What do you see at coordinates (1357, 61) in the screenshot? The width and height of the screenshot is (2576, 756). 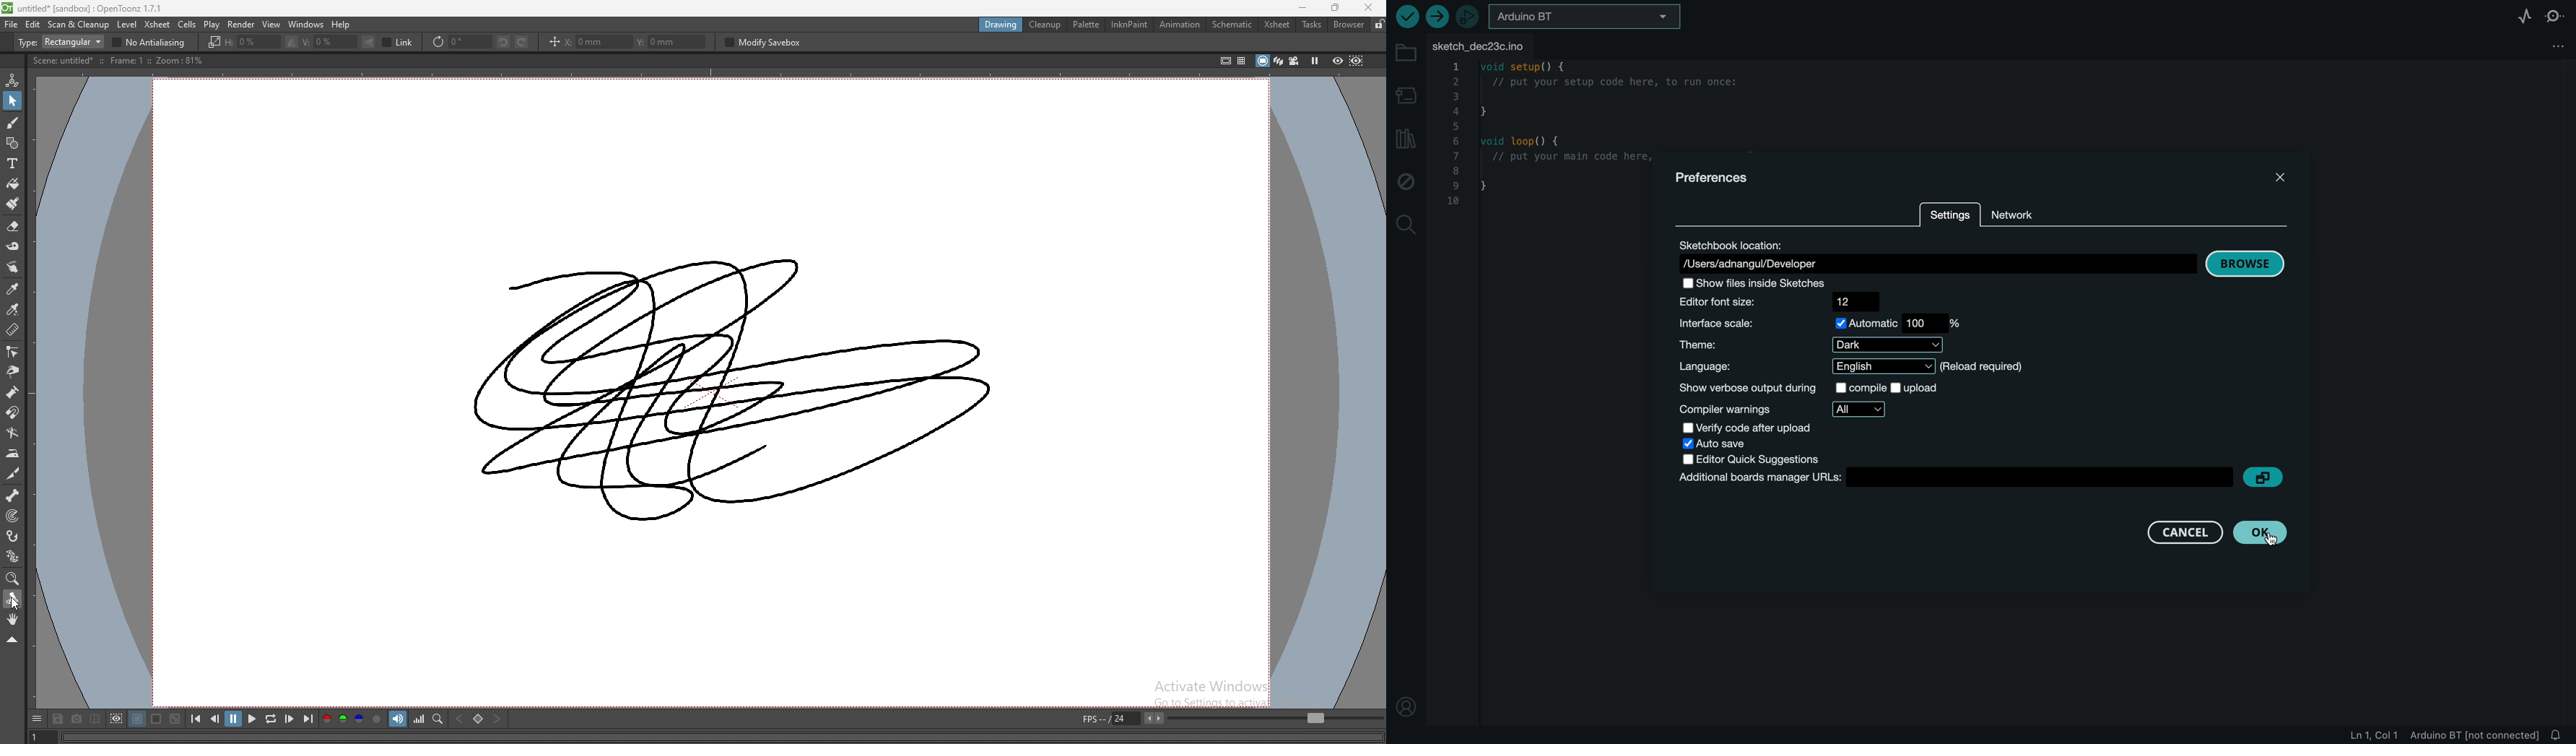 I see `sub camera preview` at bounding box center [1357, 61].